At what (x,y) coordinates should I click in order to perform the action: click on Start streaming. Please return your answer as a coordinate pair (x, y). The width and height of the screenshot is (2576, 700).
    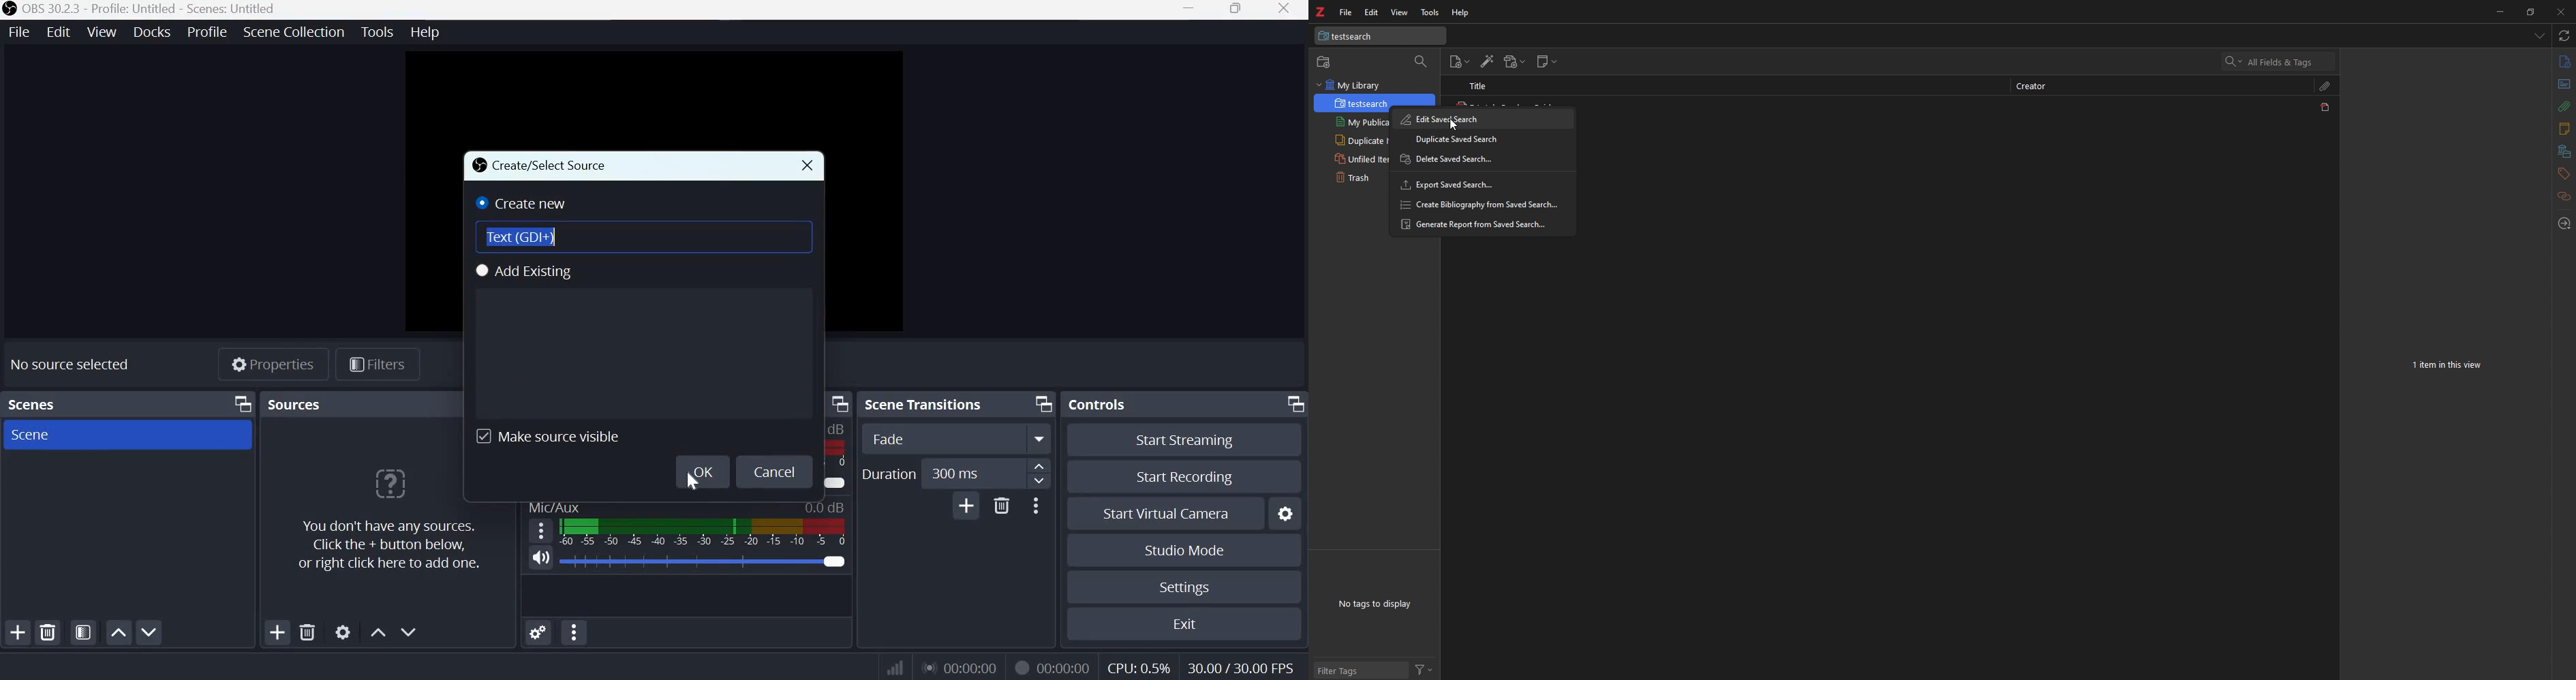
    Looking at the image, I should click on (1184, 440).